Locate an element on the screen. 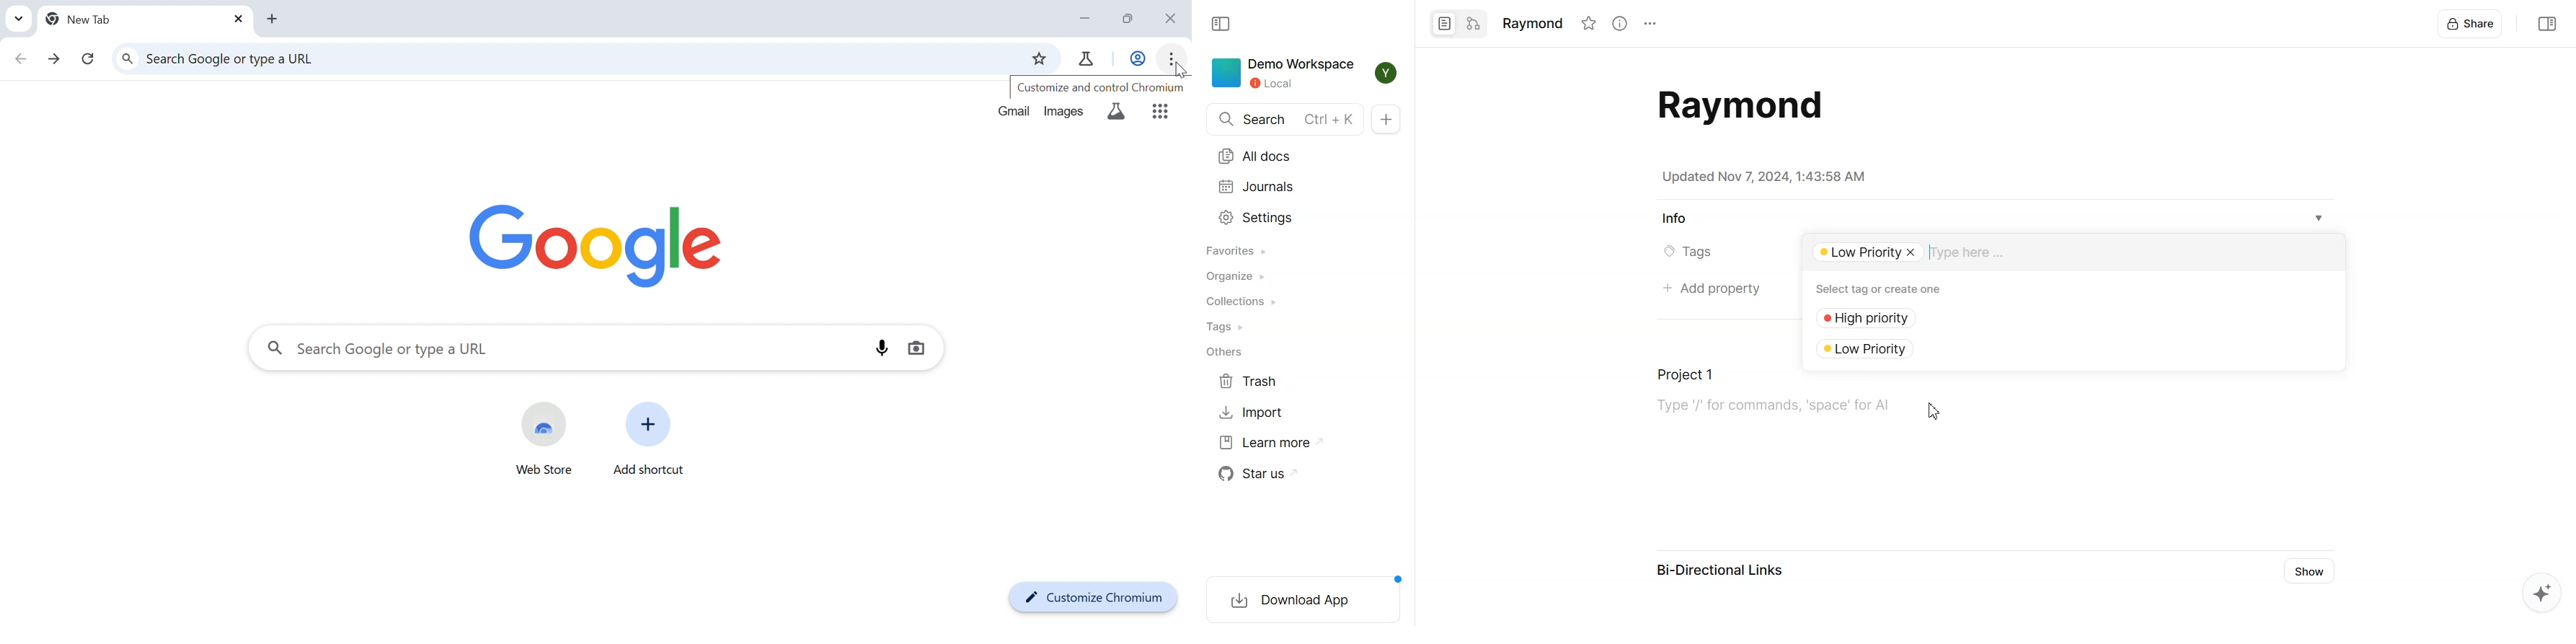 This screenshot has width=2576, height=644. Images is located at coordinates (1066, 111).